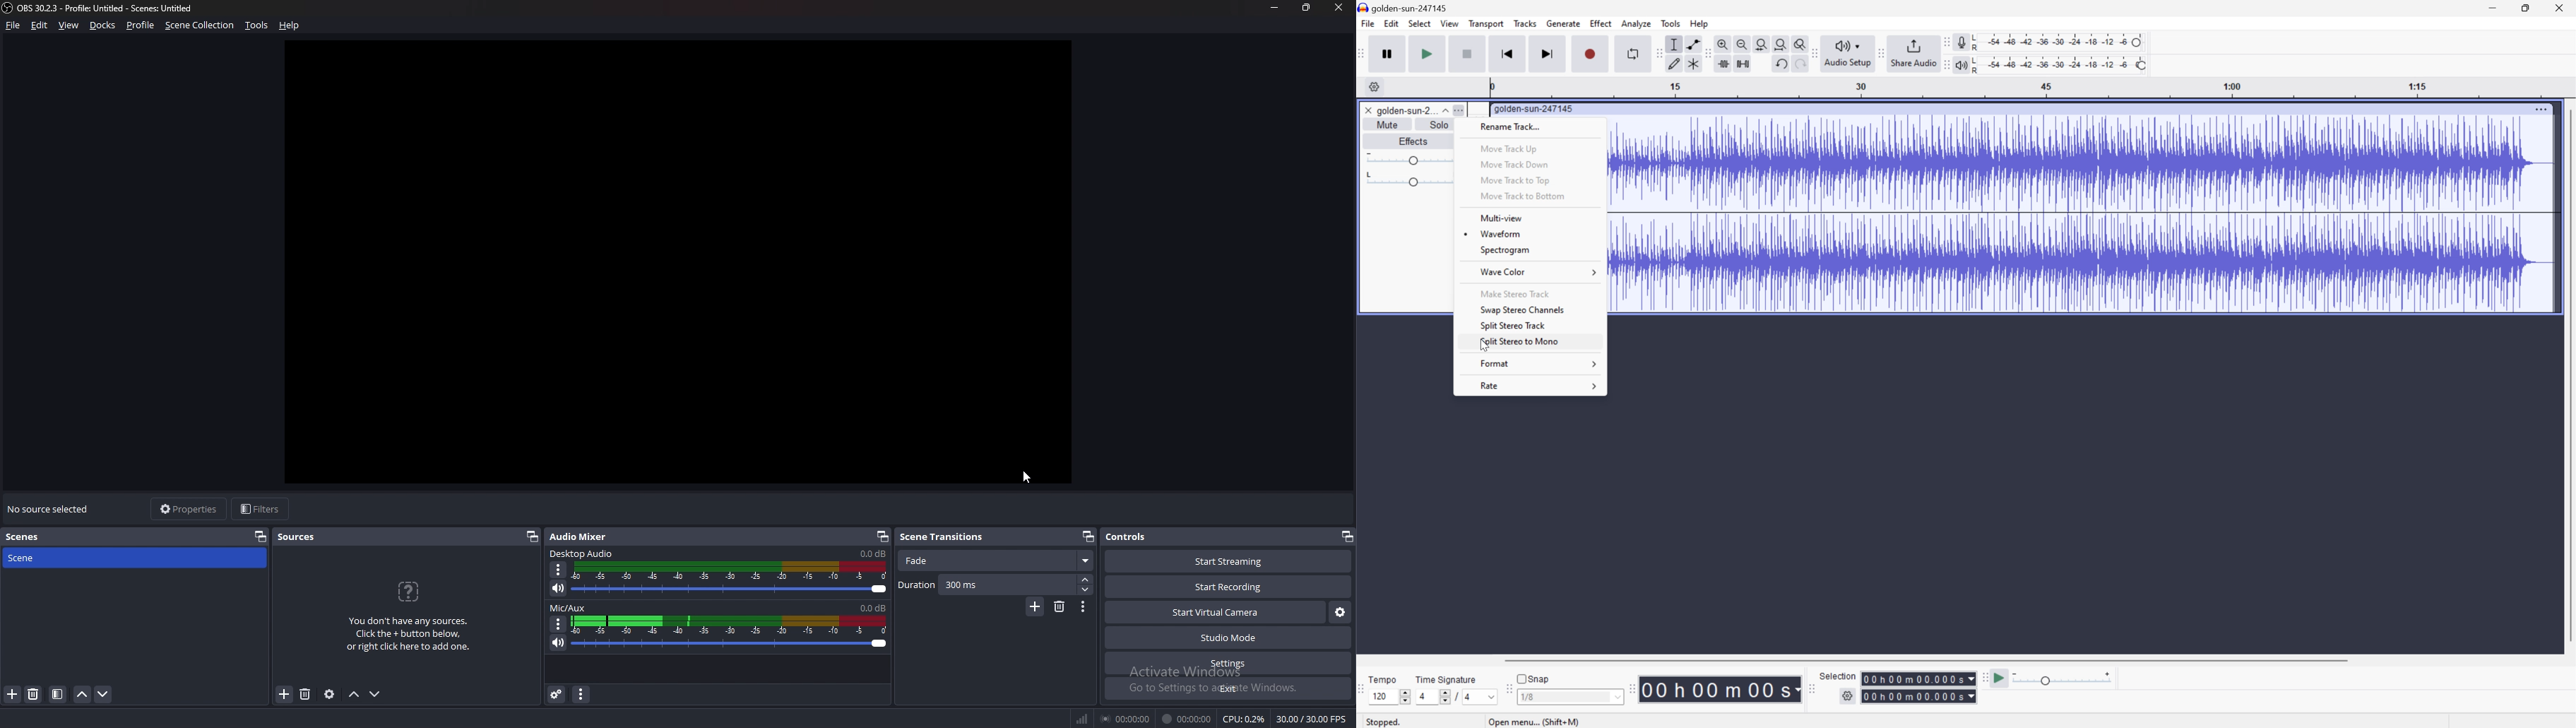 This screenshot has height=728, width=2576. Describe the element at coordinates (1500, 233) in the screenshot. I see `Waveform` at that location.